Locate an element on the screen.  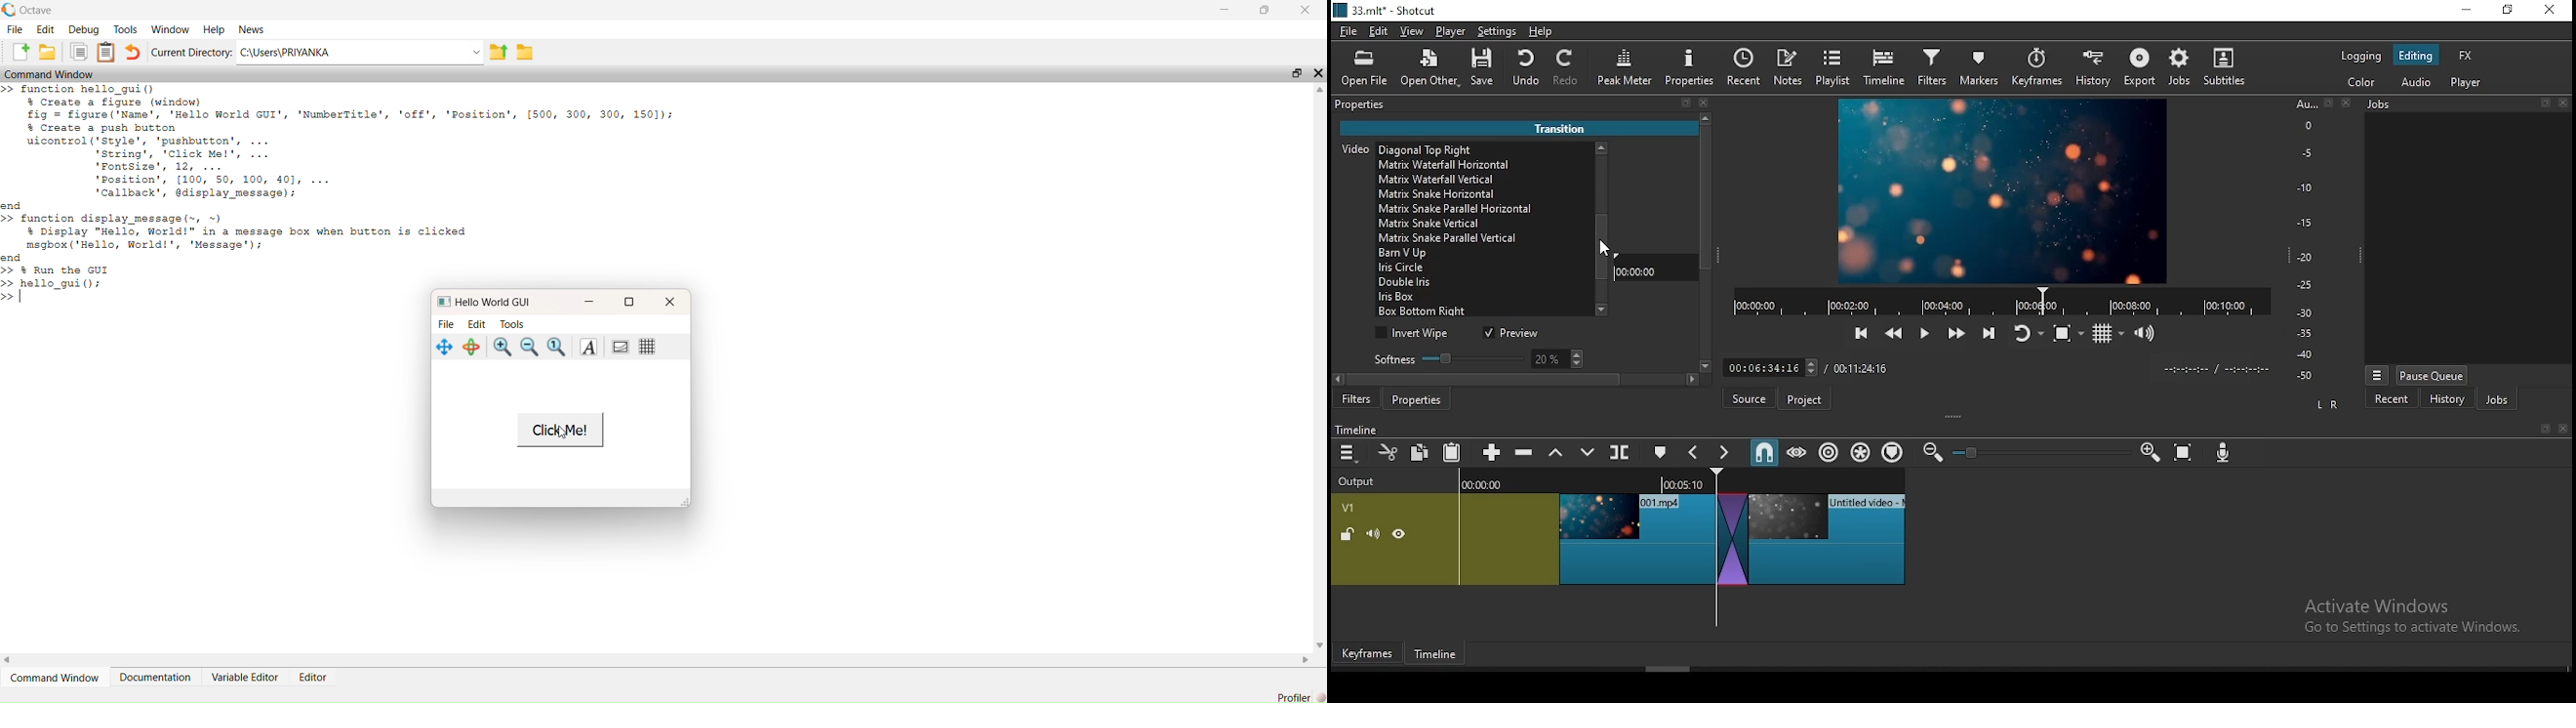
jobs is located at coordinates (2180, 66).